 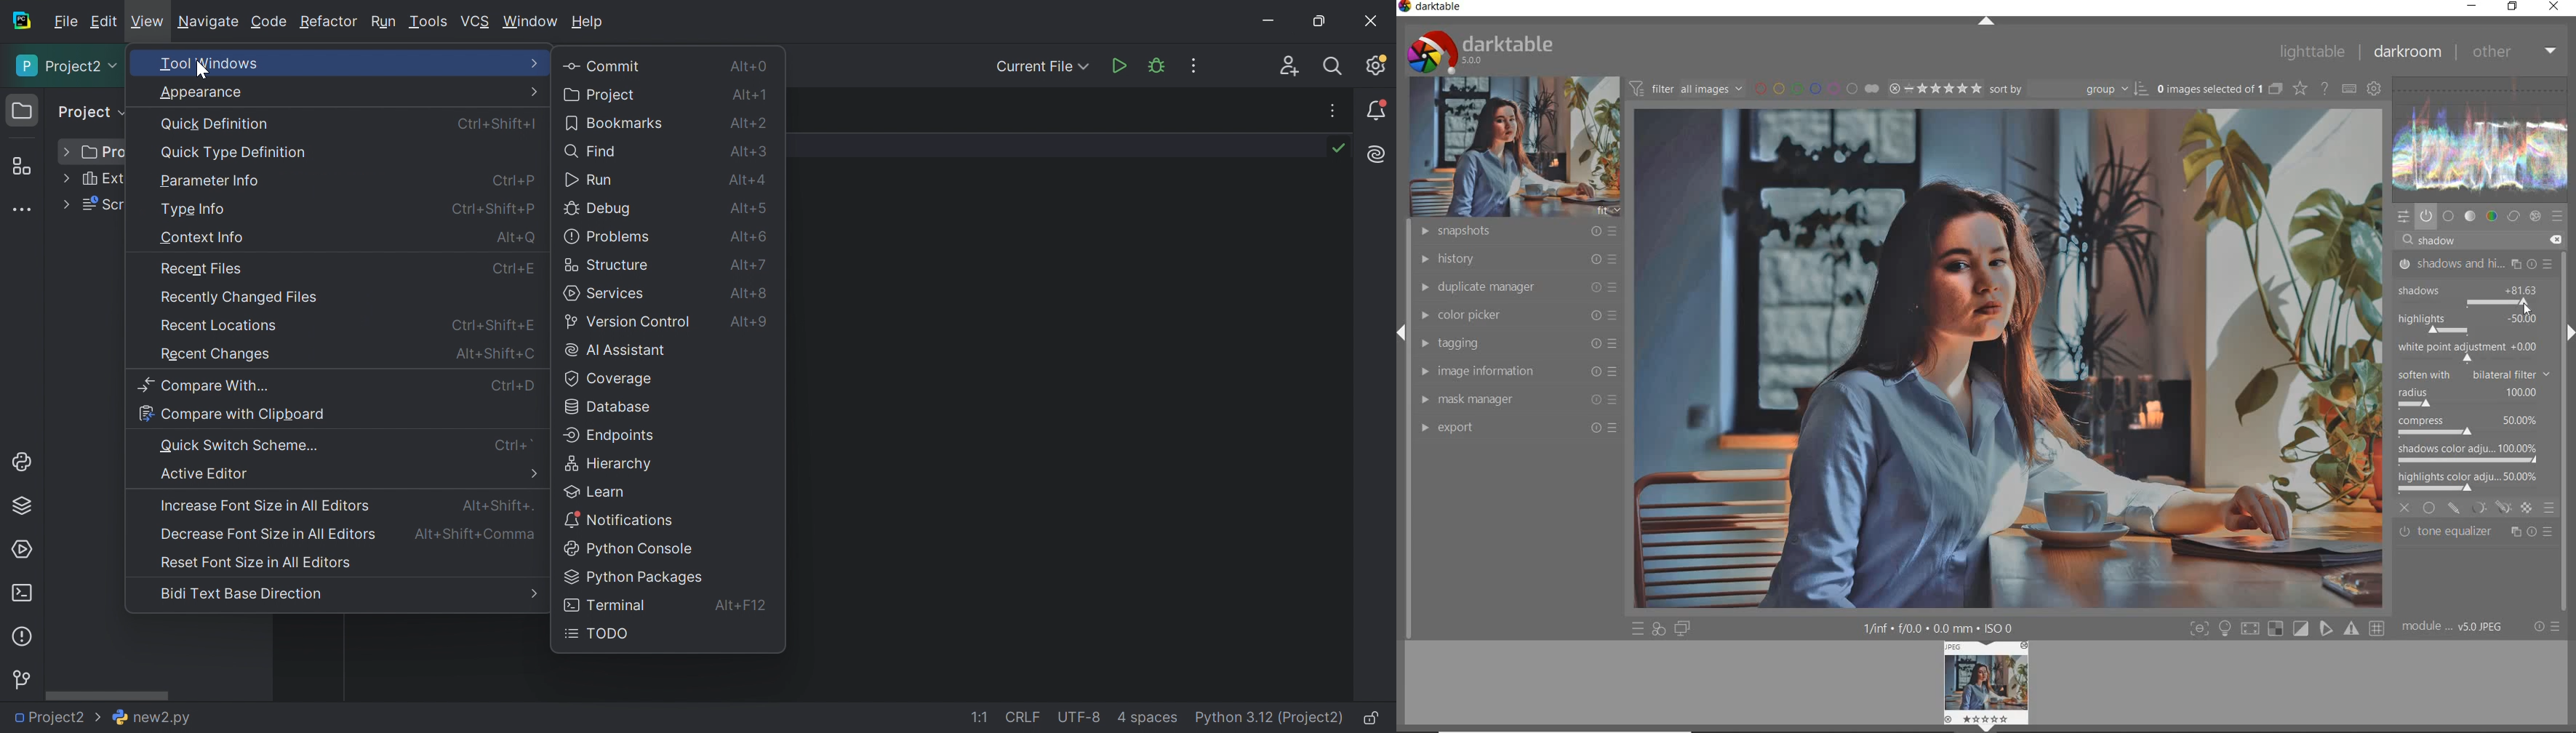 What do you see at coordinates (1377, 110) in the screenshot?
I see `Notifications` at bounding box center [1377, 110].